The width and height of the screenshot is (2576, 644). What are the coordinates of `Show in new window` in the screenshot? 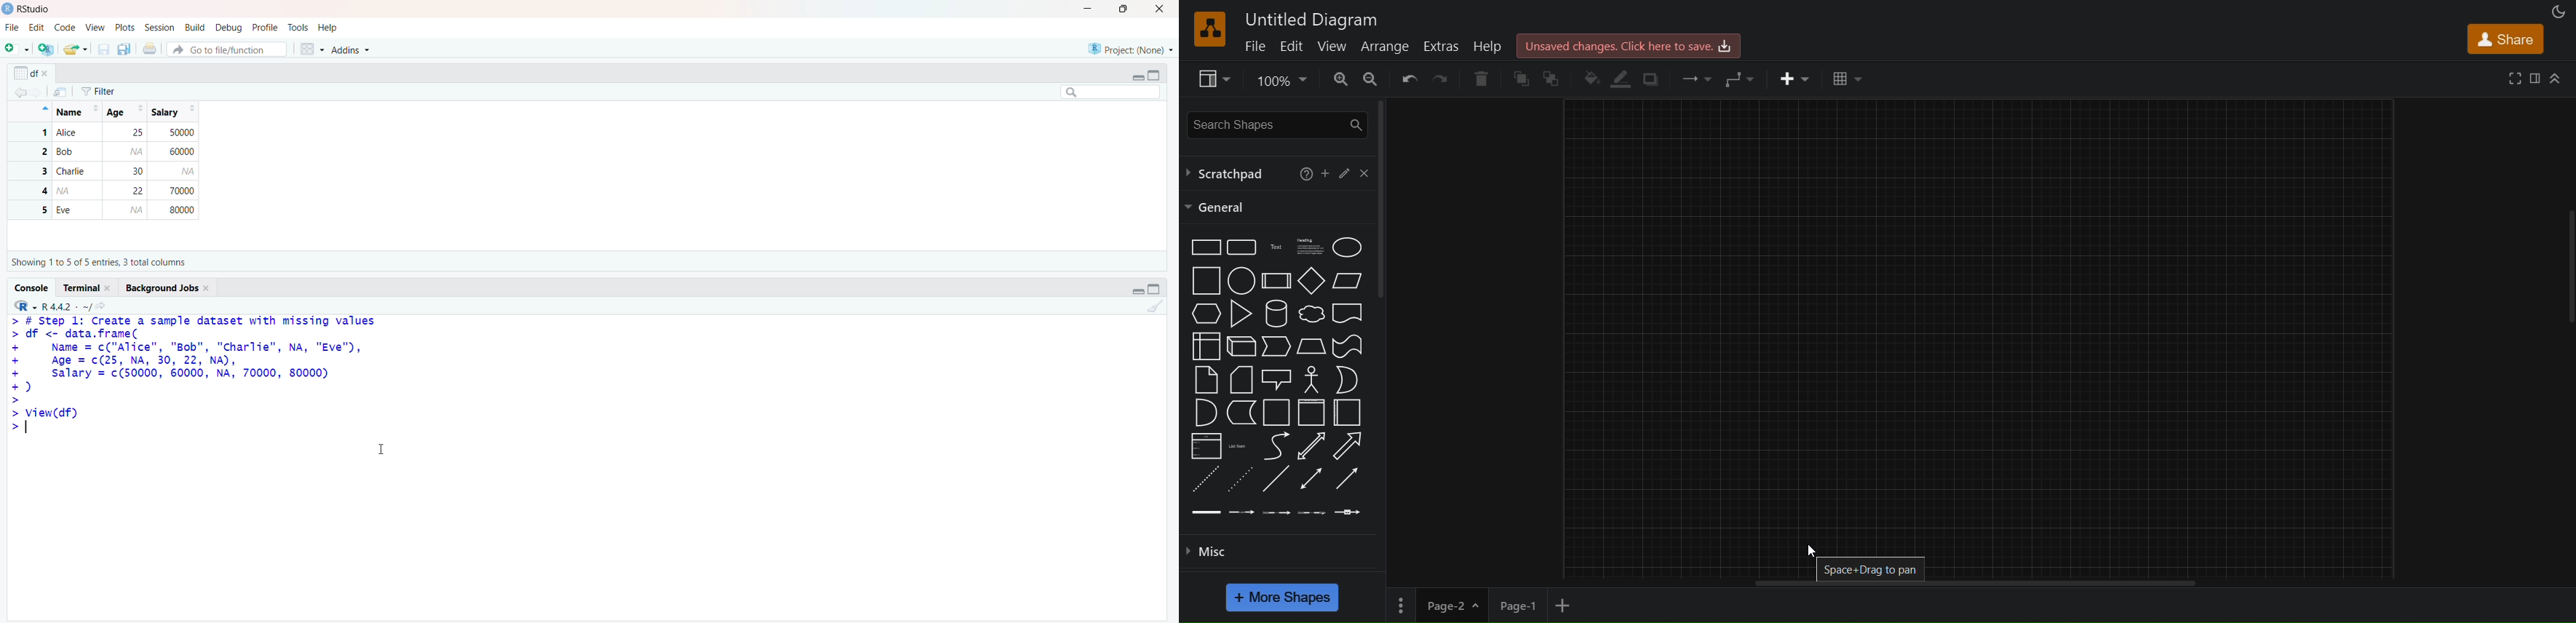 It's located at (64, 91).